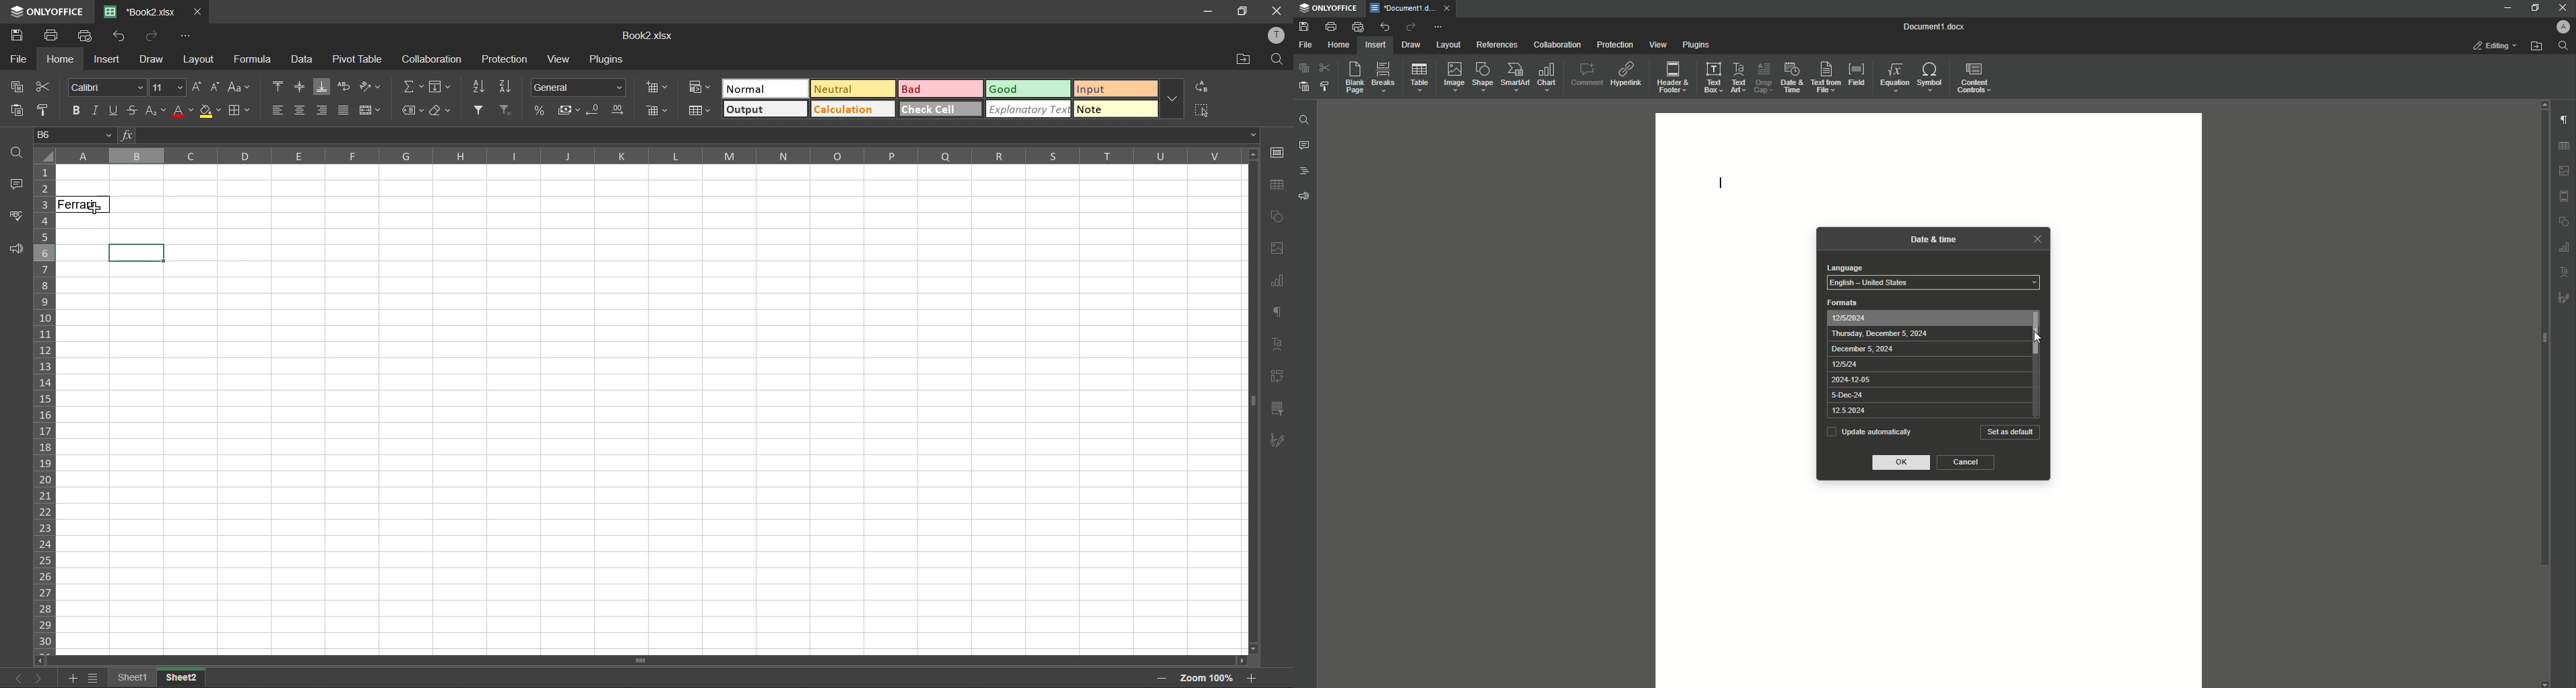 The image size is (2576, 700). I want to click on copy, so click(17, 88).